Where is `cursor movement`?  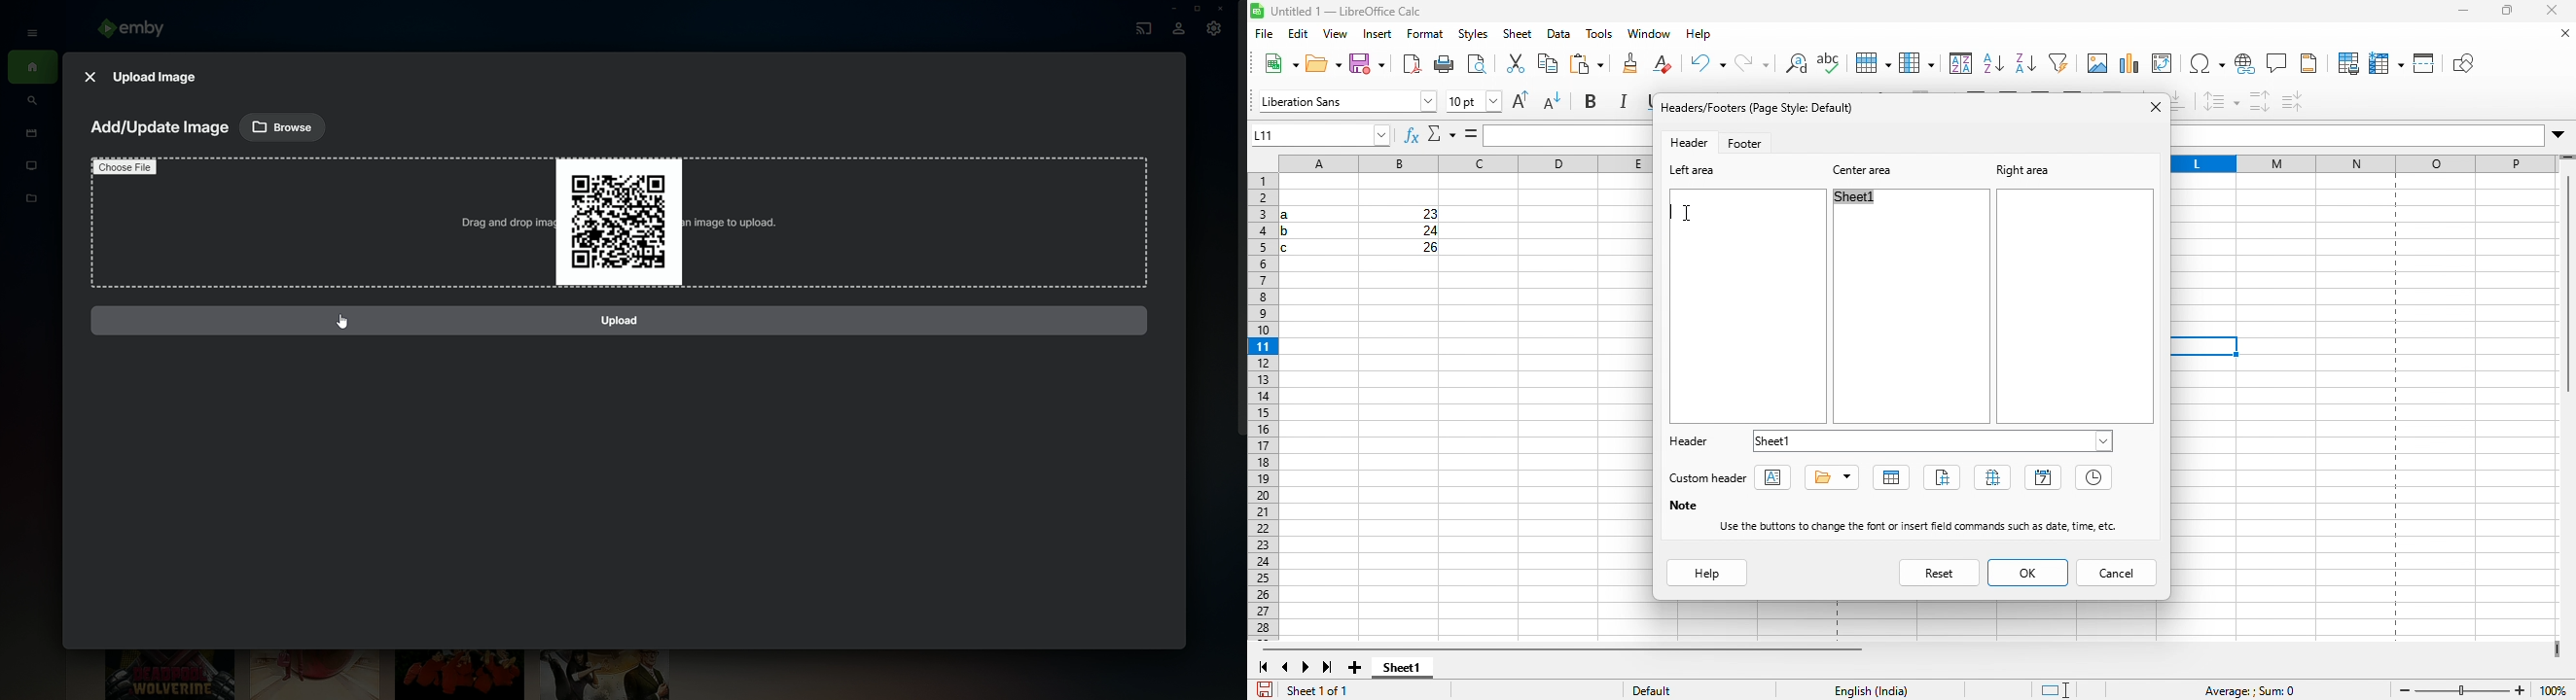
cursor movement is located at coordinates (1693, 213).